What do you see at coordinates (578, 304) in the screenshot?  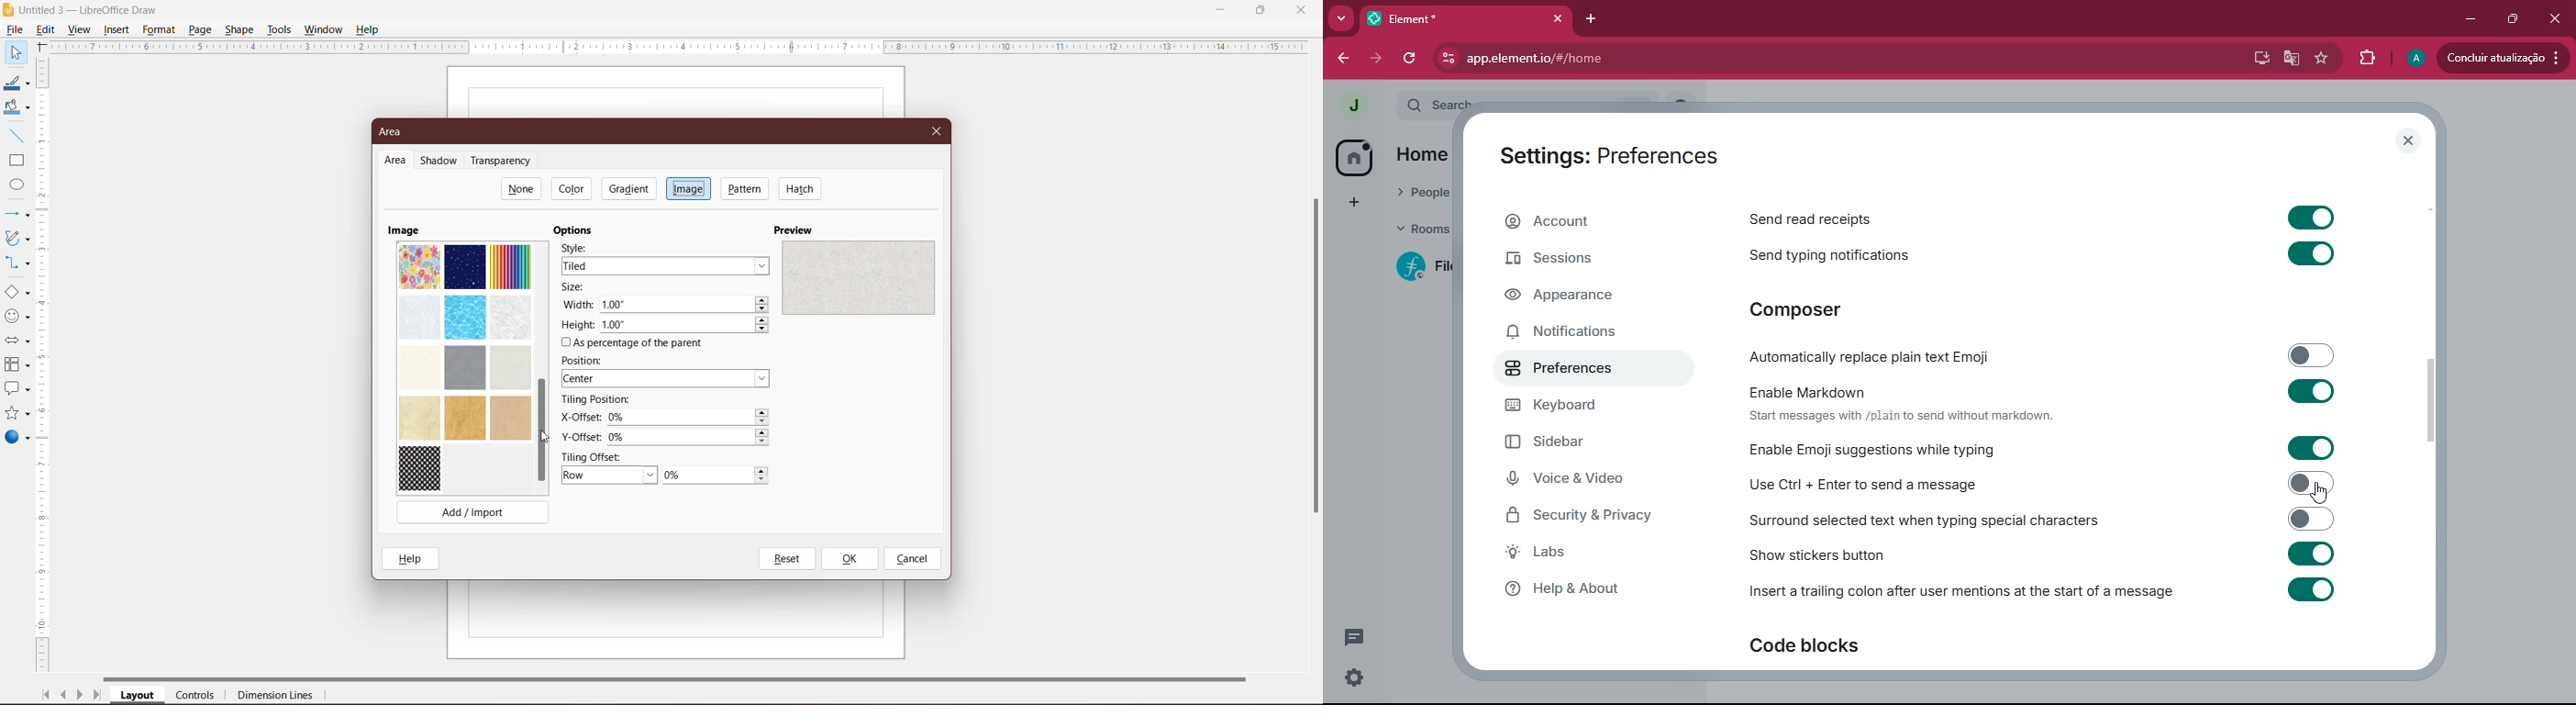 I see `Width` at bounding box center [578, 304].